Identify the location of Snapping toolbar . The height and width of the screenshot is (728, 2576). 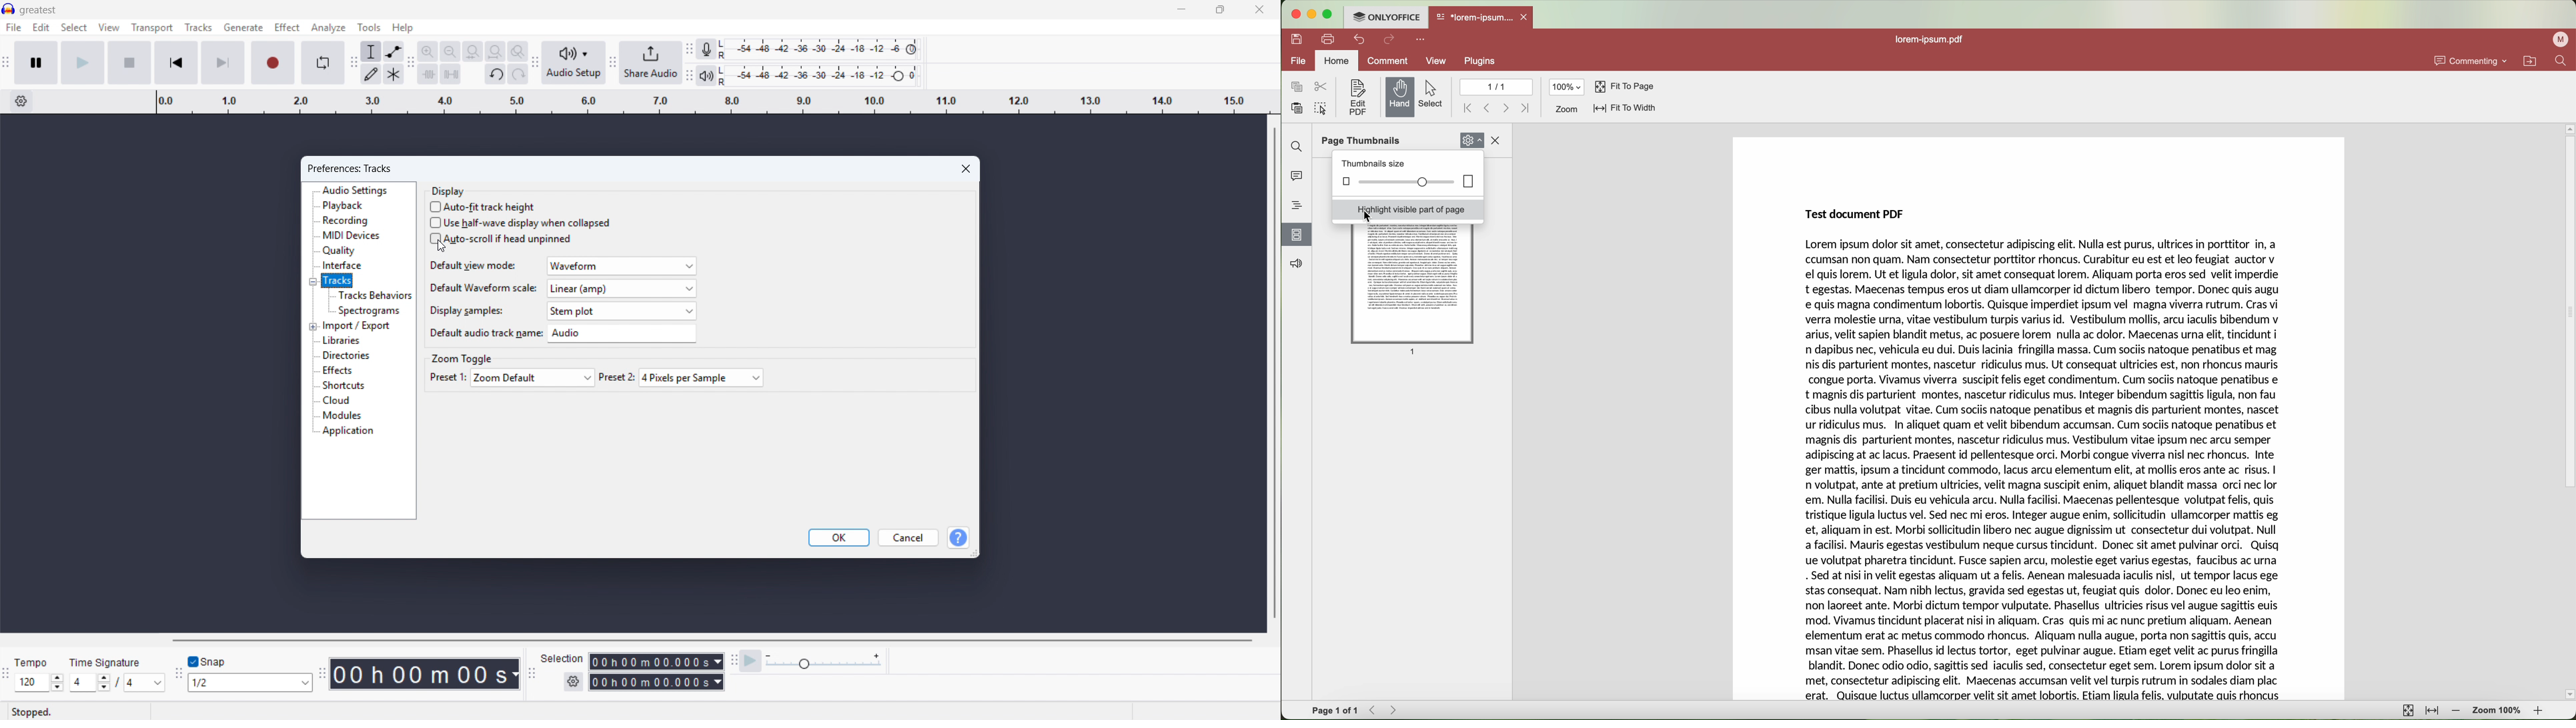
(179, 675).